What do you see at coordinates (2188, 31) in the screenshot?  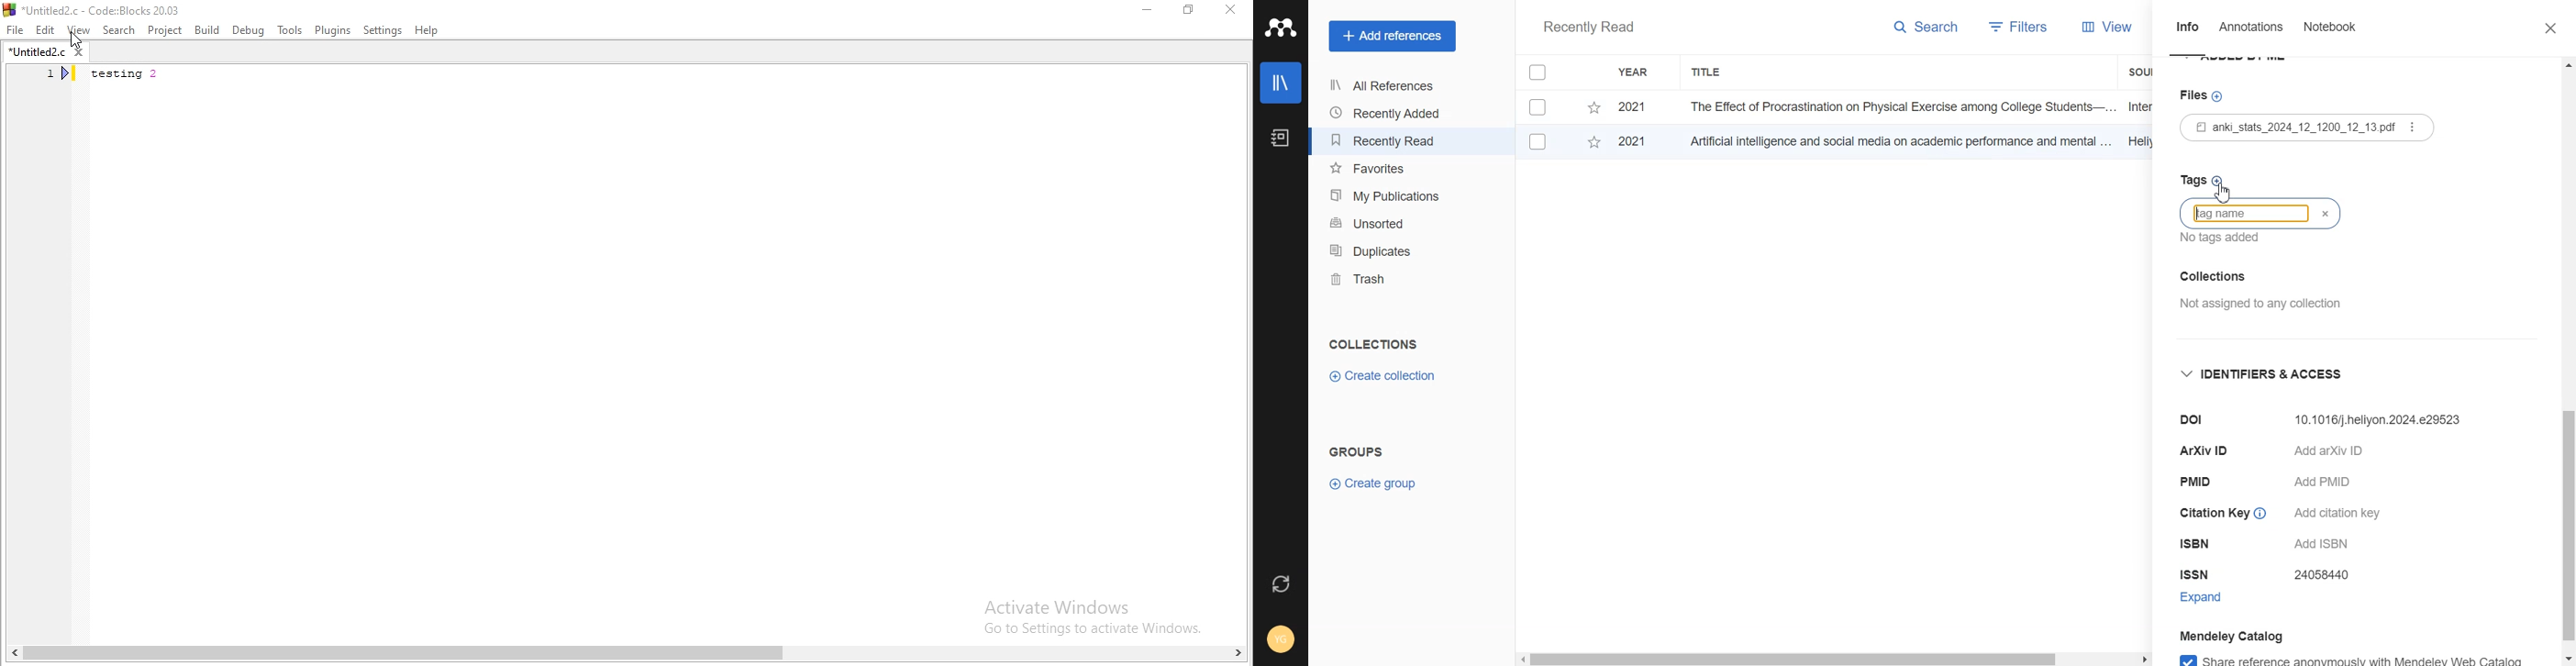 I see `Info` at bounding box center [2188, 31].